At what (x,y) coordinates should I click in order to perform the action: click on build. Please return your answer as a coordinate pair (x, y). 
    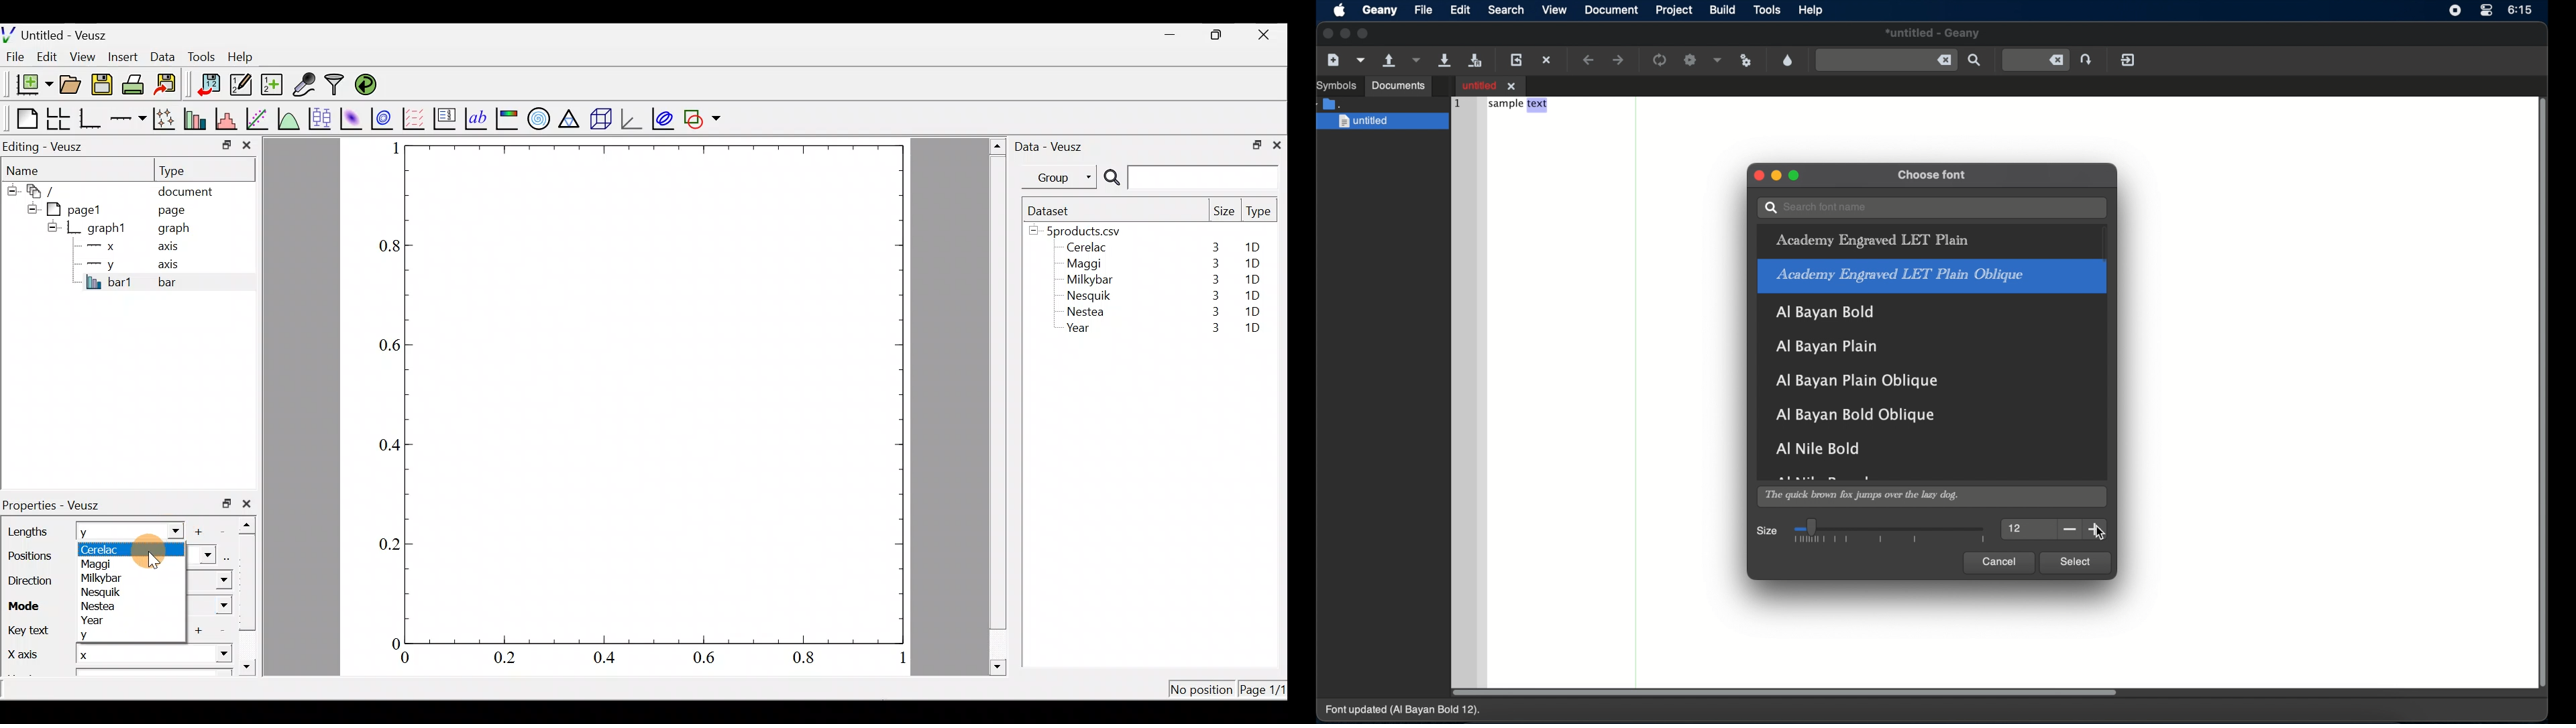
    Looking at the image, I should click on (1722, 10).